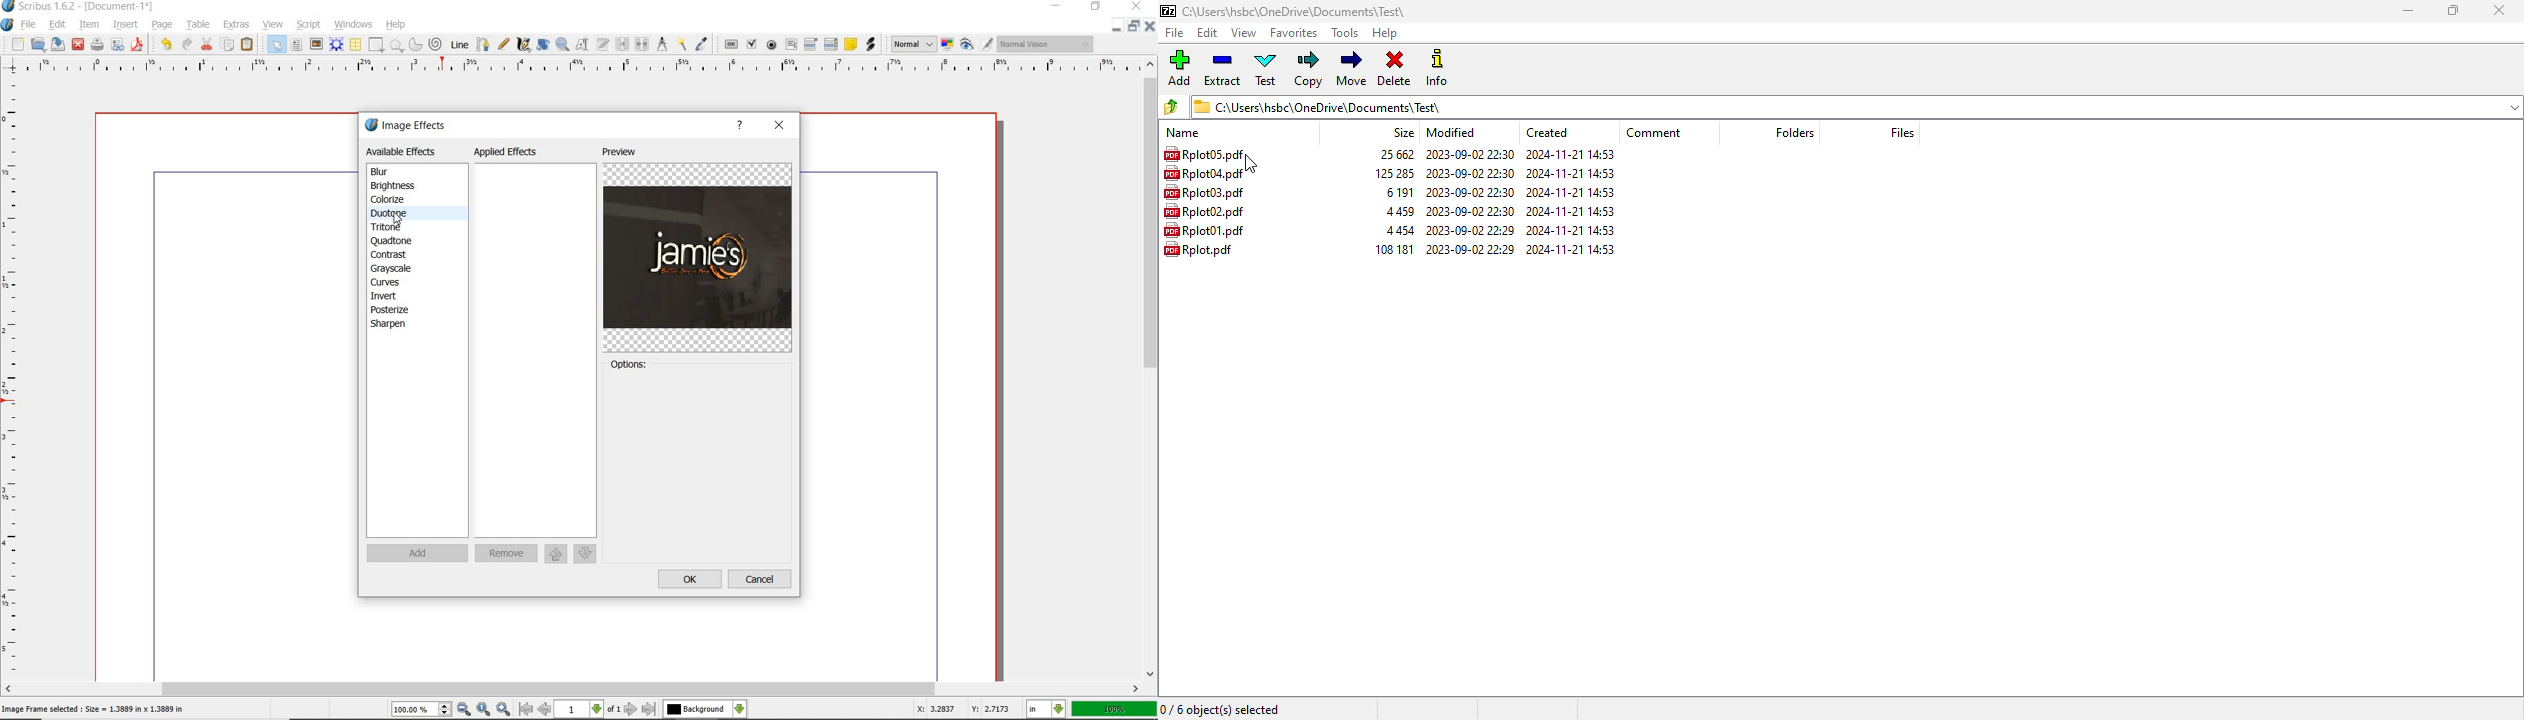 The image size is (2548, 728). Describe the element at coordinates (250, 44) in the screenshot. I see `PASTE` at that location.